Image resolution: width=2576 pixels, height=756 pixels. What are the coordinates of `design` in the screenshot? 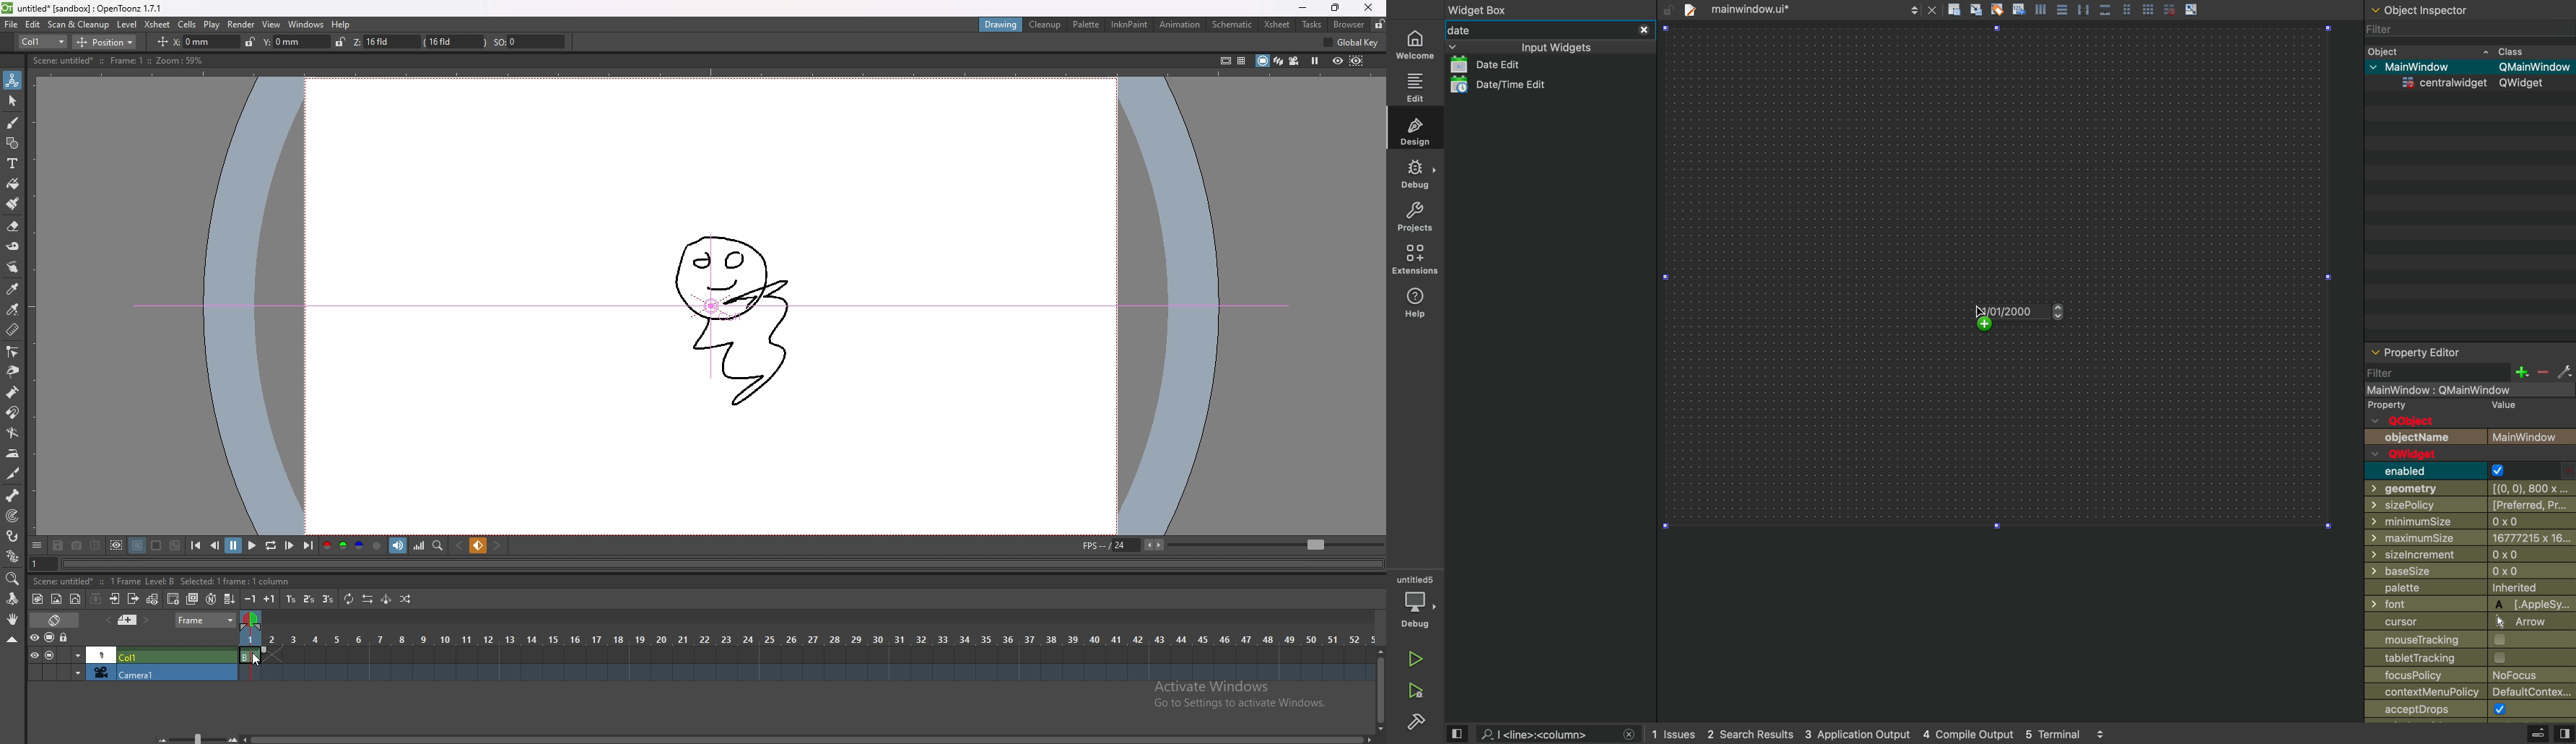 It's located at (1414, 129).